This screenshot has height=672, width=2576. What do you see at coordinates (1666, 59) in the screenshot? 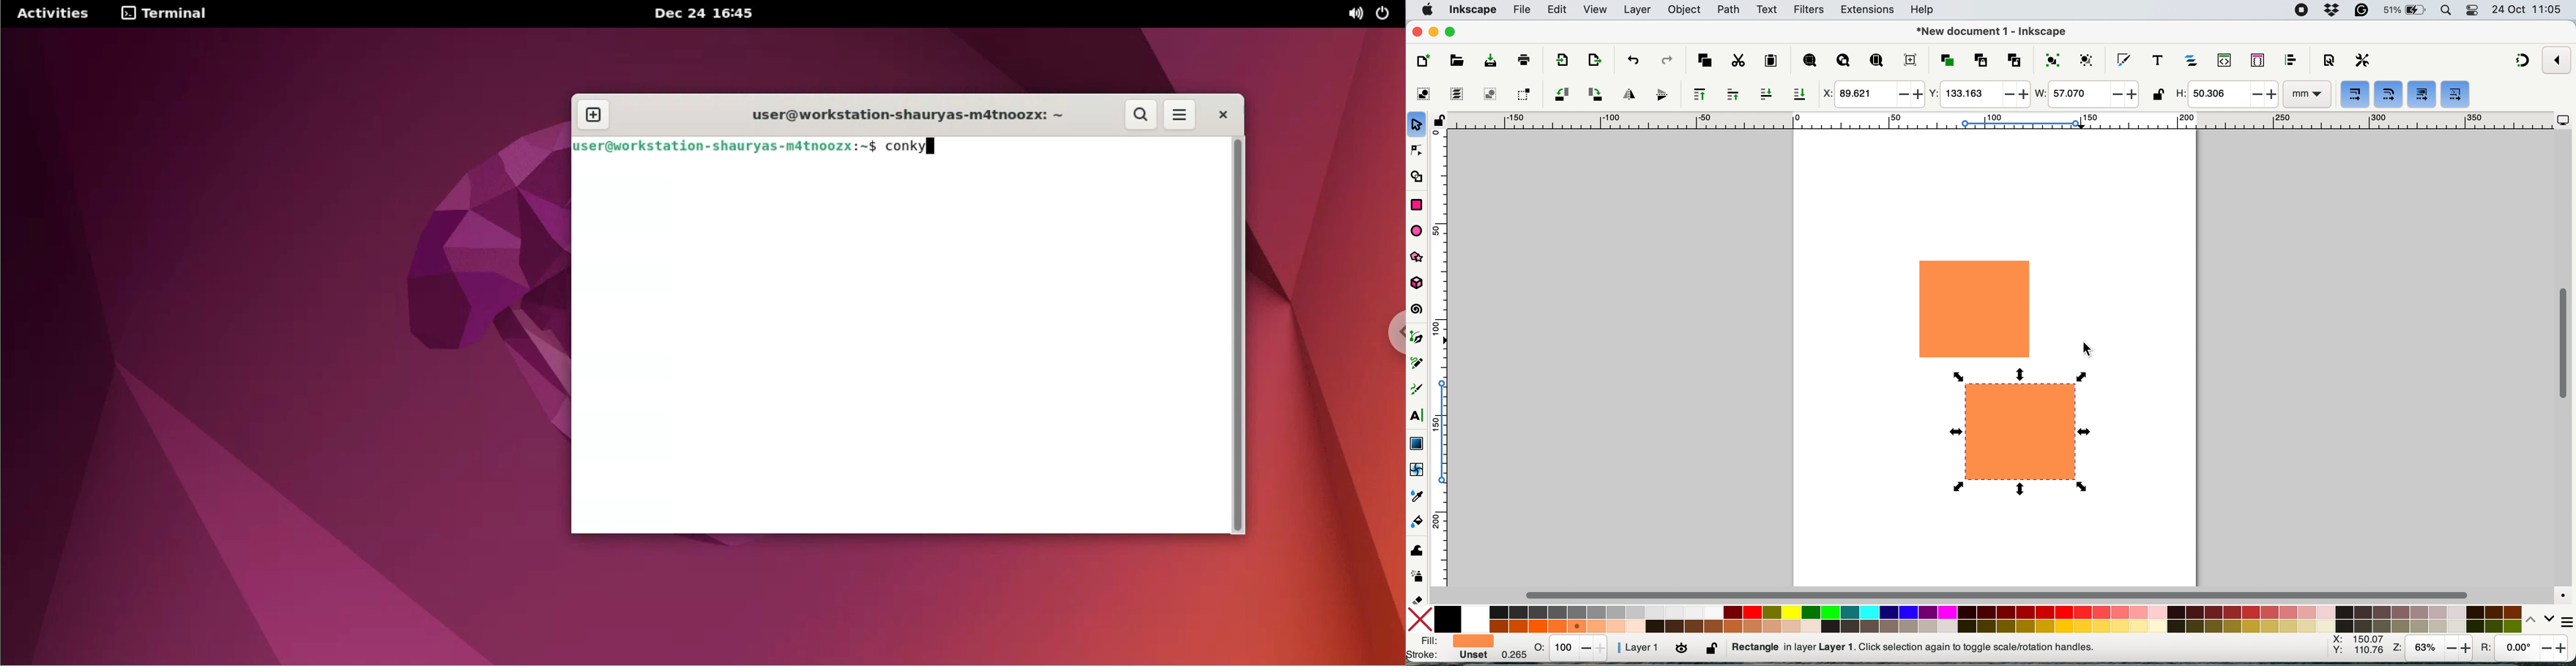
I see `redo` at bounding box center [1666, 59].